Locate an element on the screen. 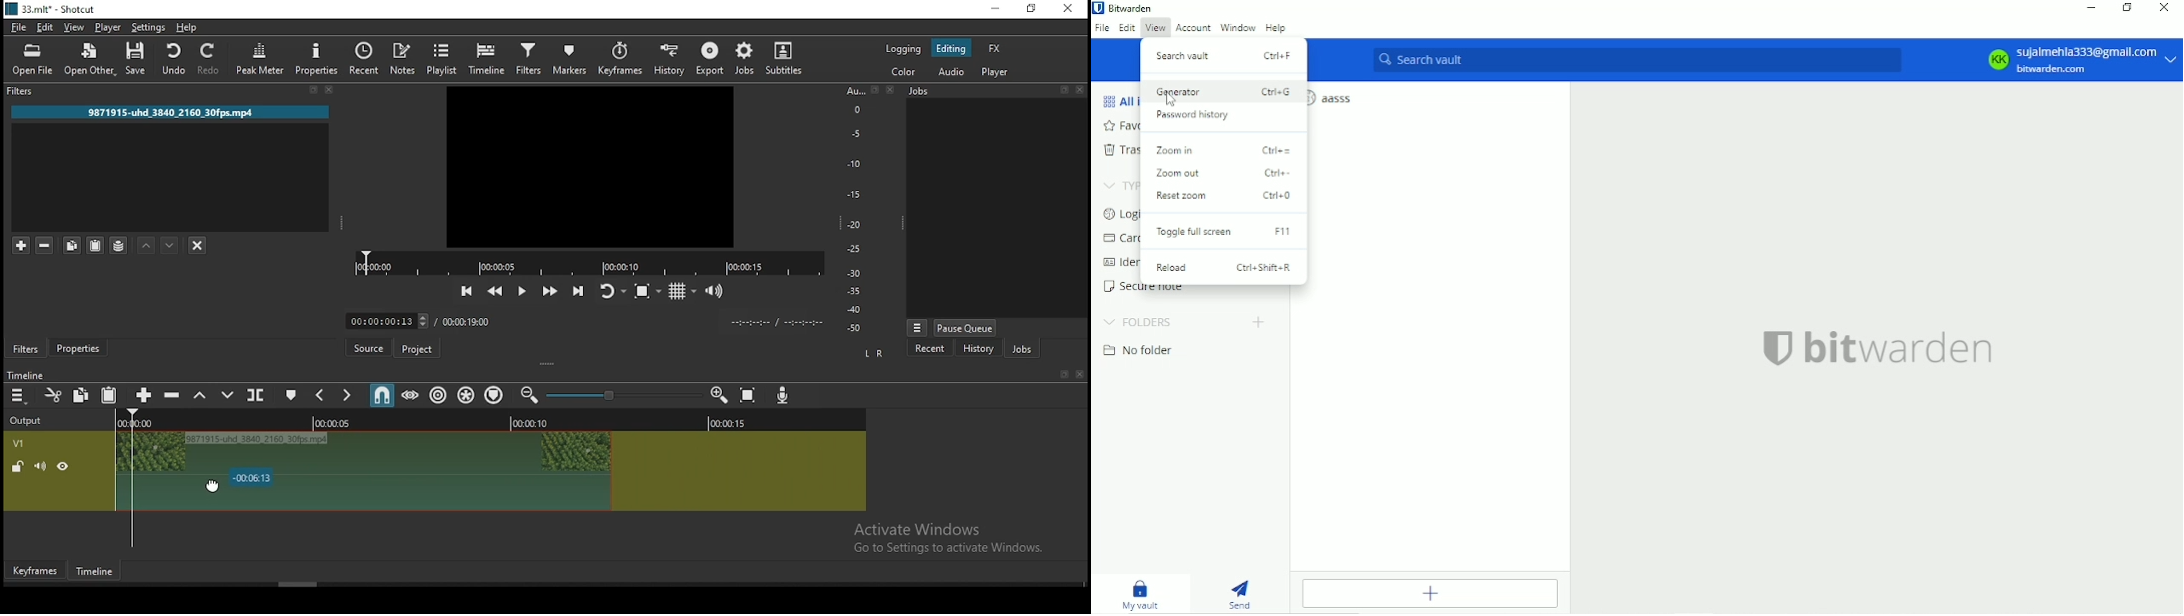  markers is located at coordinates (571, 58).